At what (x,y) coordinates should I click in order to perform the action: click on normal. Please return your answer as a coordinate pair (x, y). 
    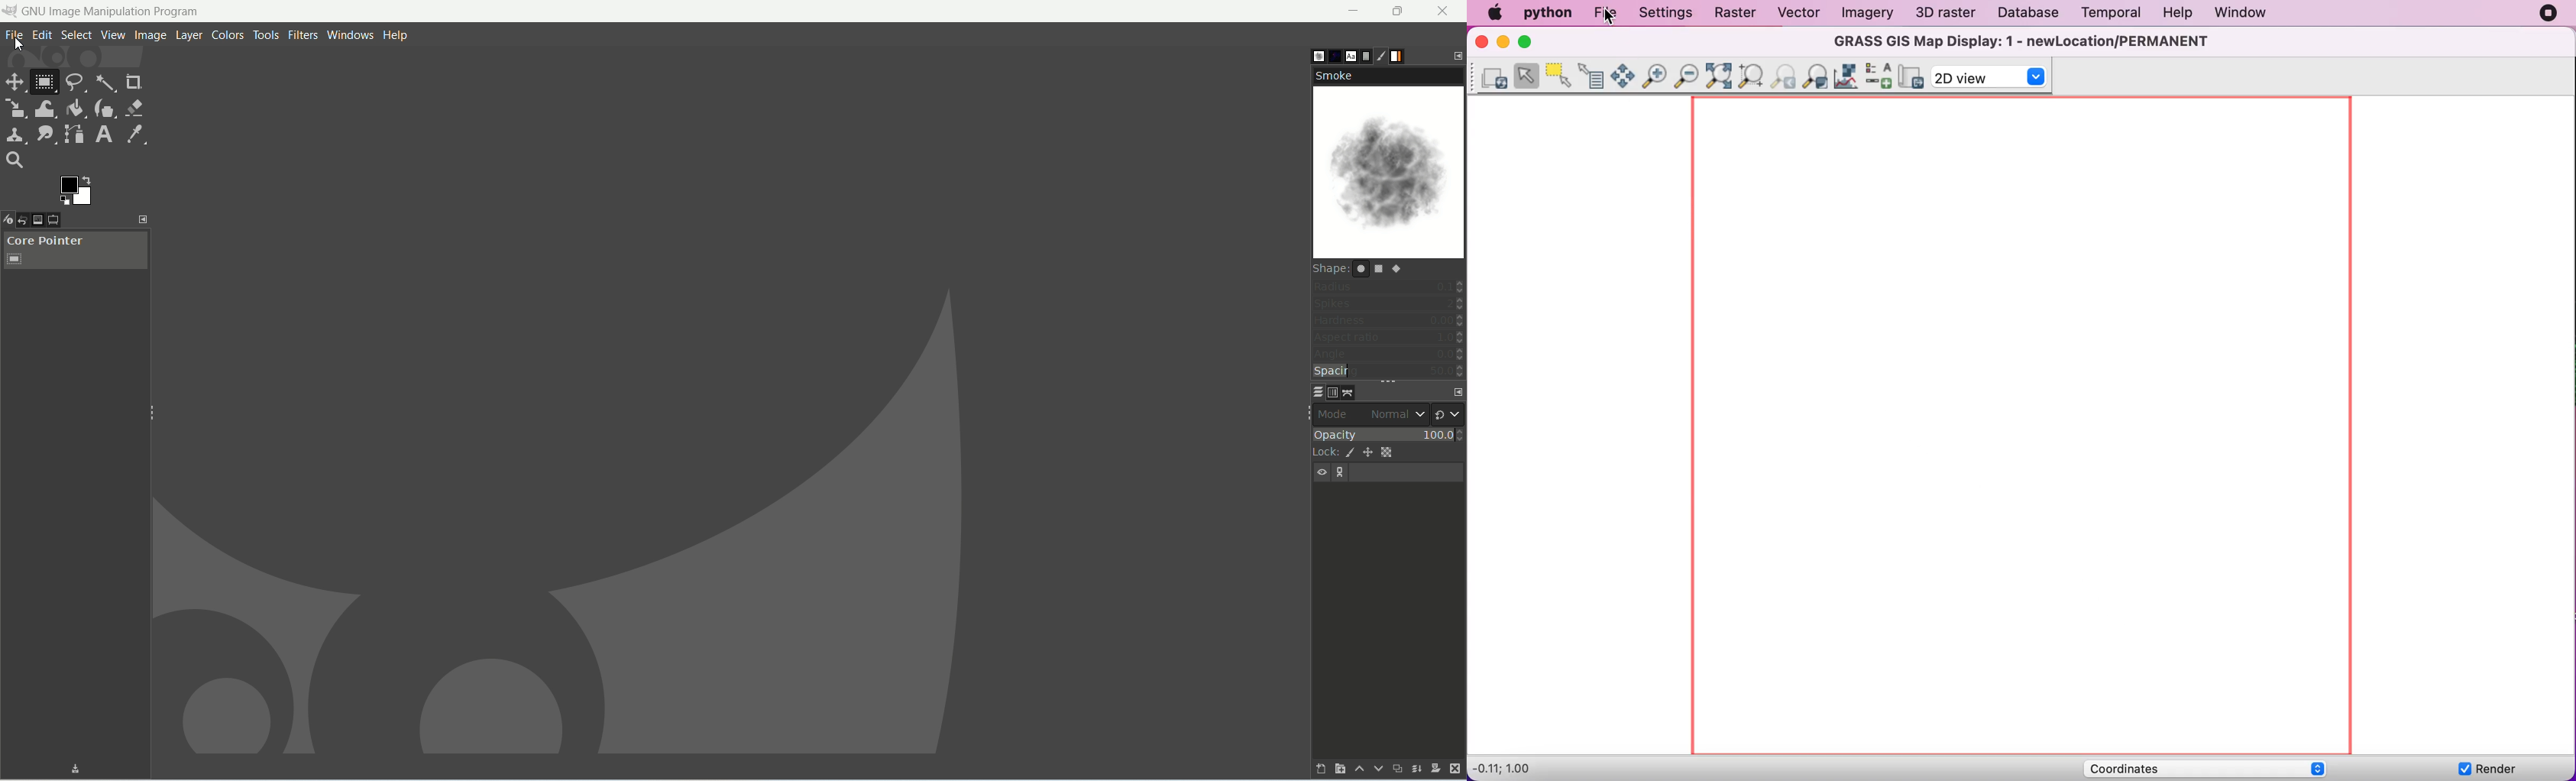
    Looking at the image, I should click on (1396, 414).